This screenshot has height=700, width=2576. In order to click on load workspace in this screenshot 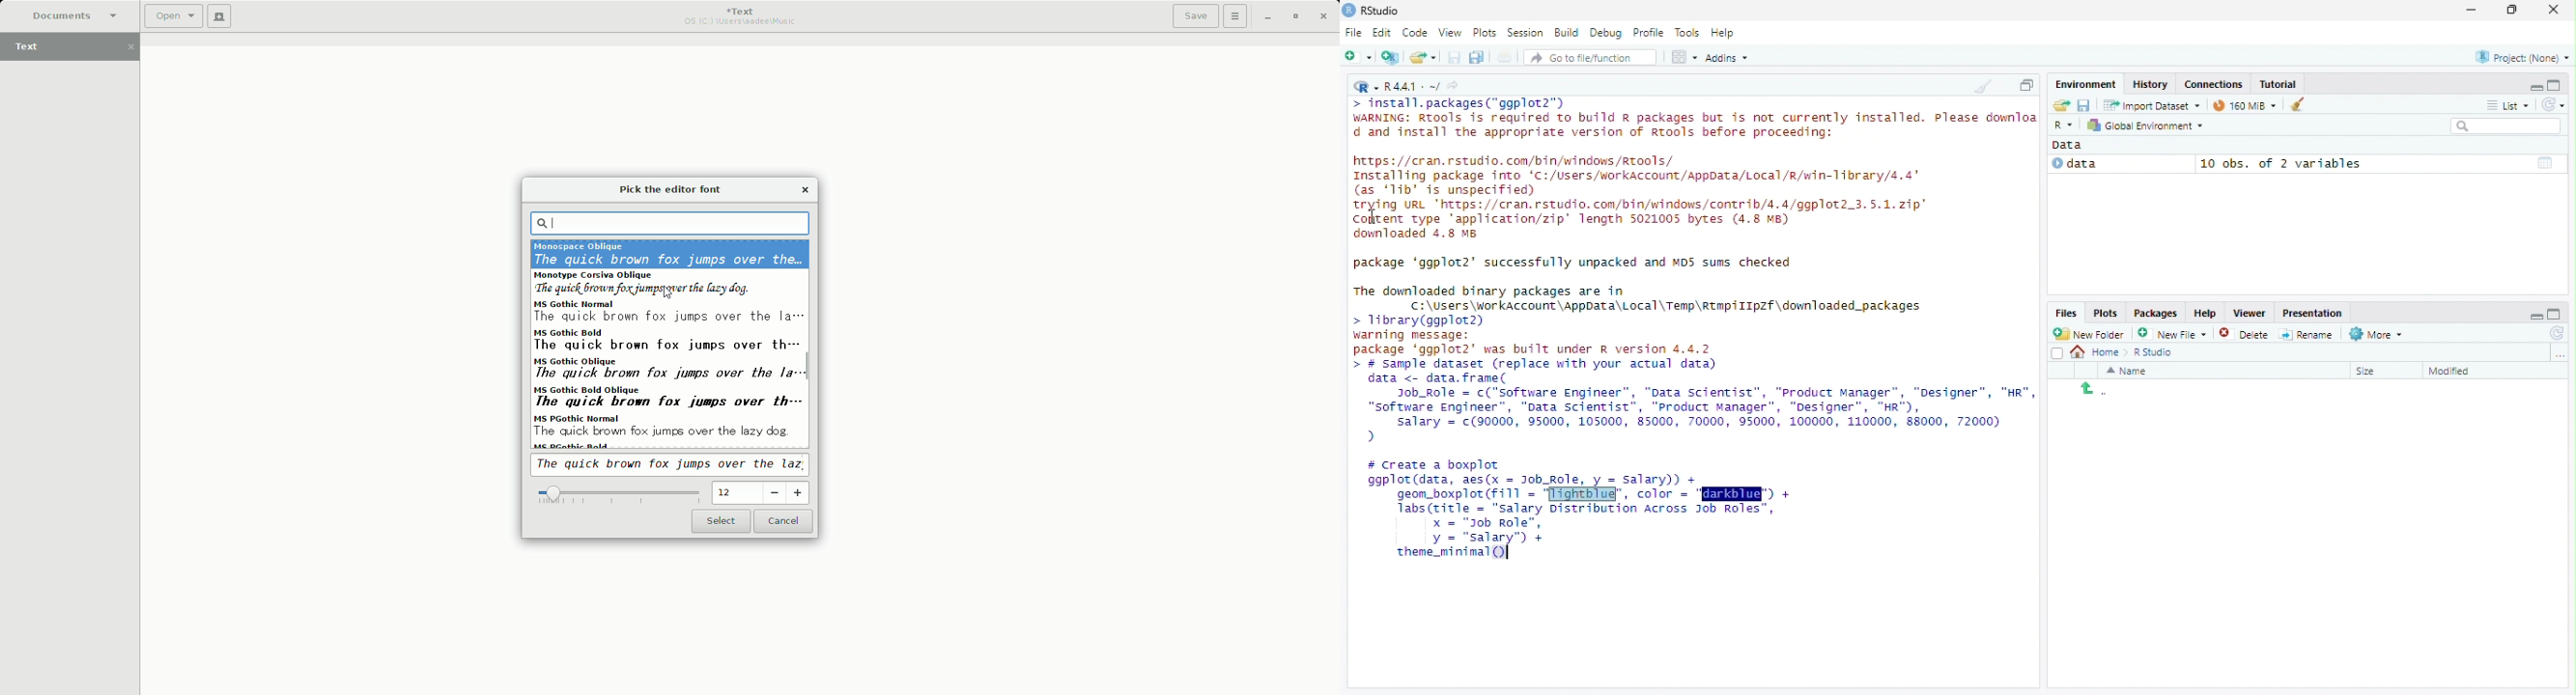, I will do `click(2060, 106)`.